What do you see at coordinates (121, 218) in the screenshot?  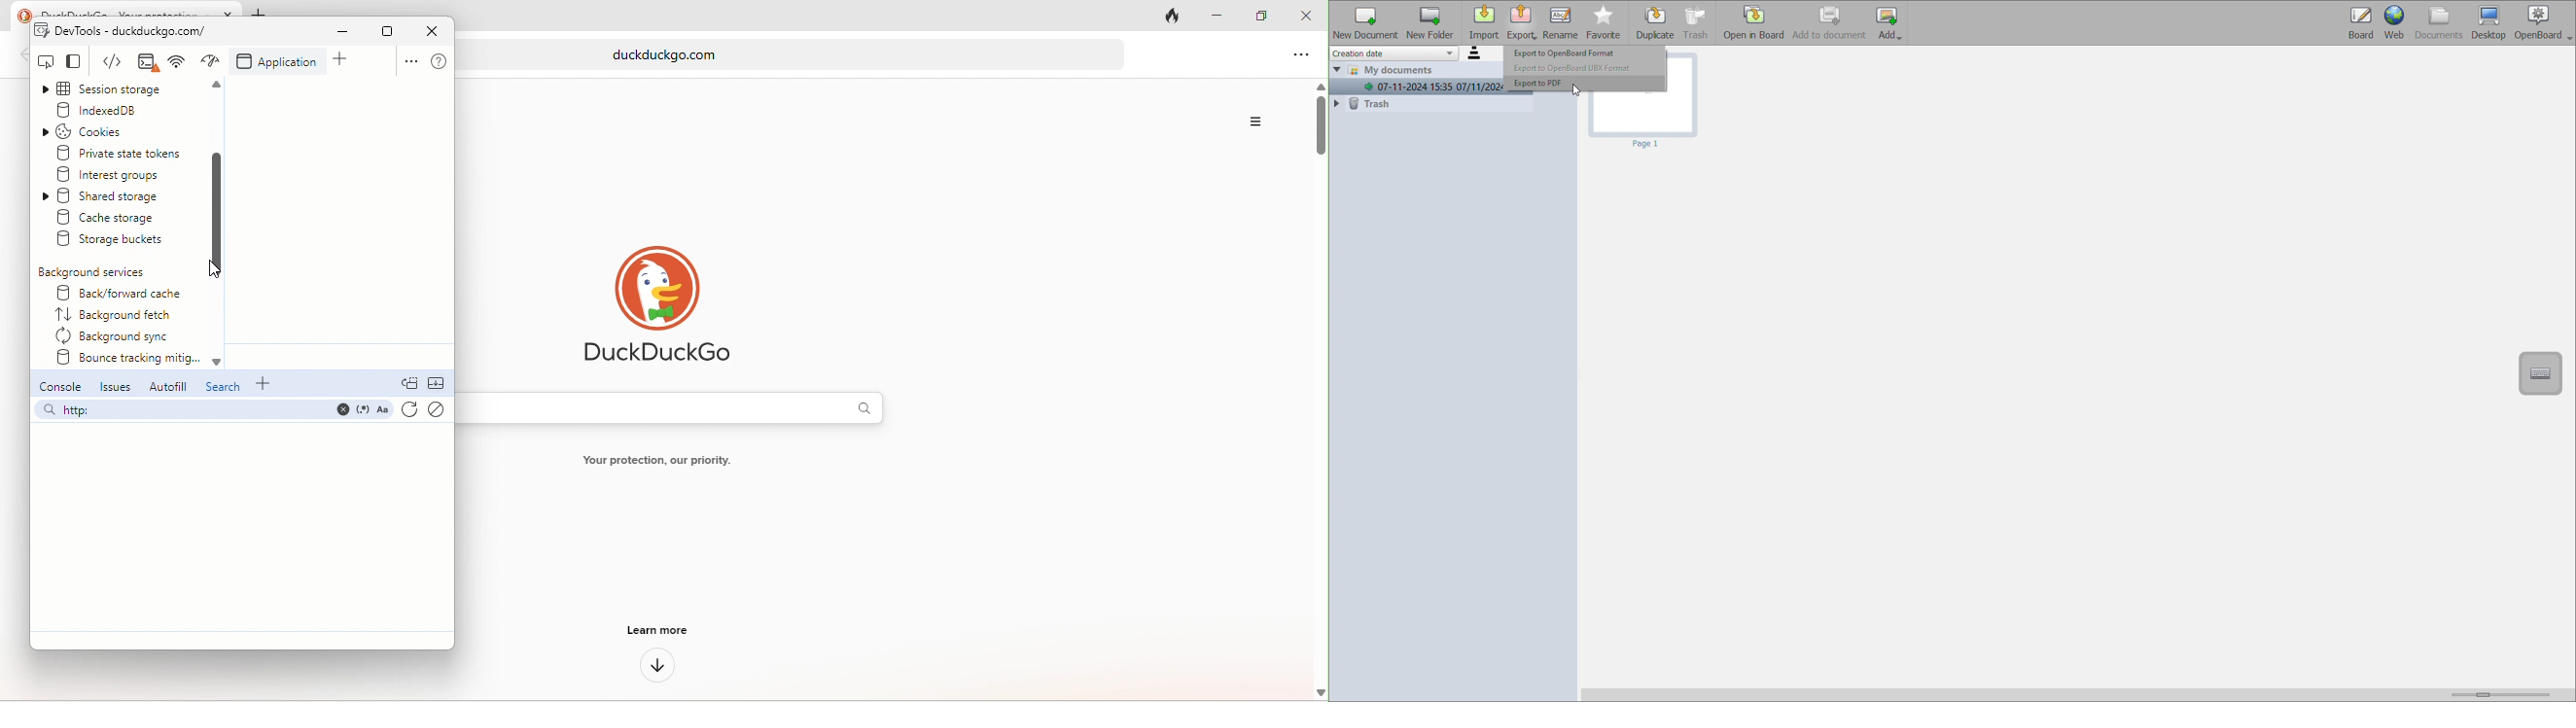 I see `create storage` at bounding box center [121, 218].